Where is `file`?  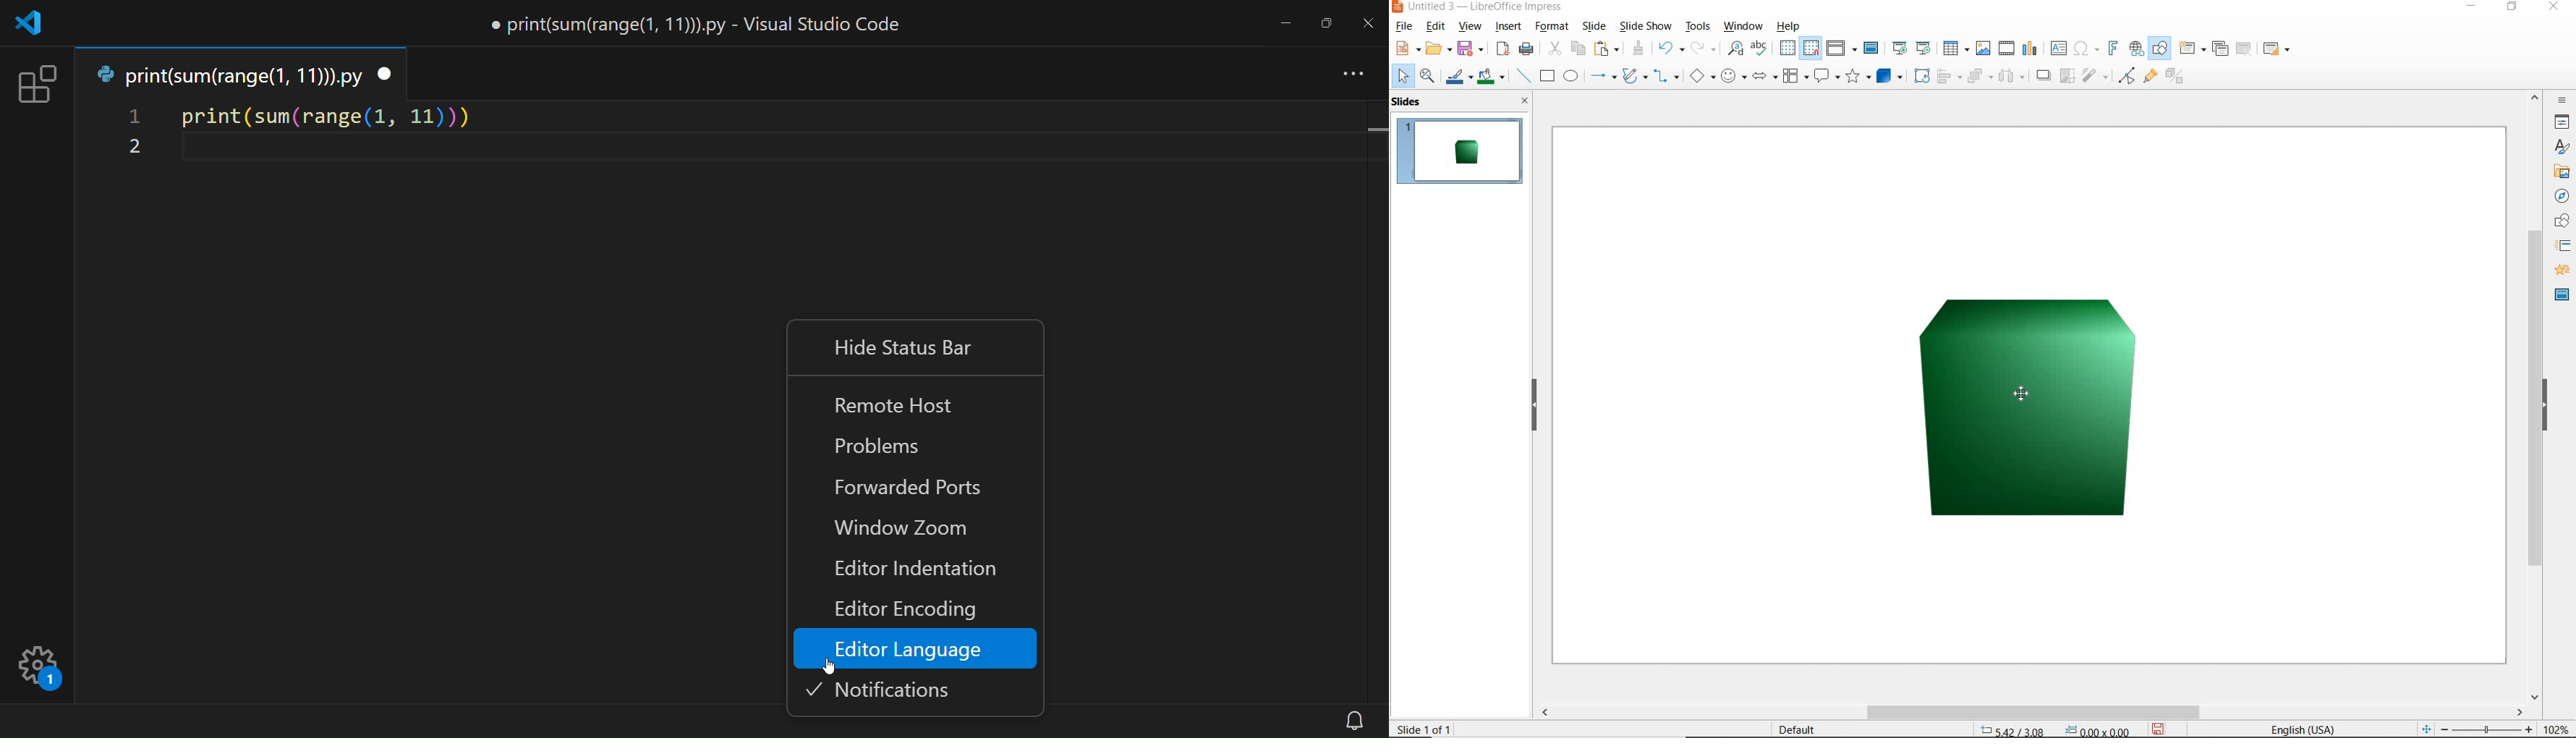 file is located at coordinates (1406, 26).